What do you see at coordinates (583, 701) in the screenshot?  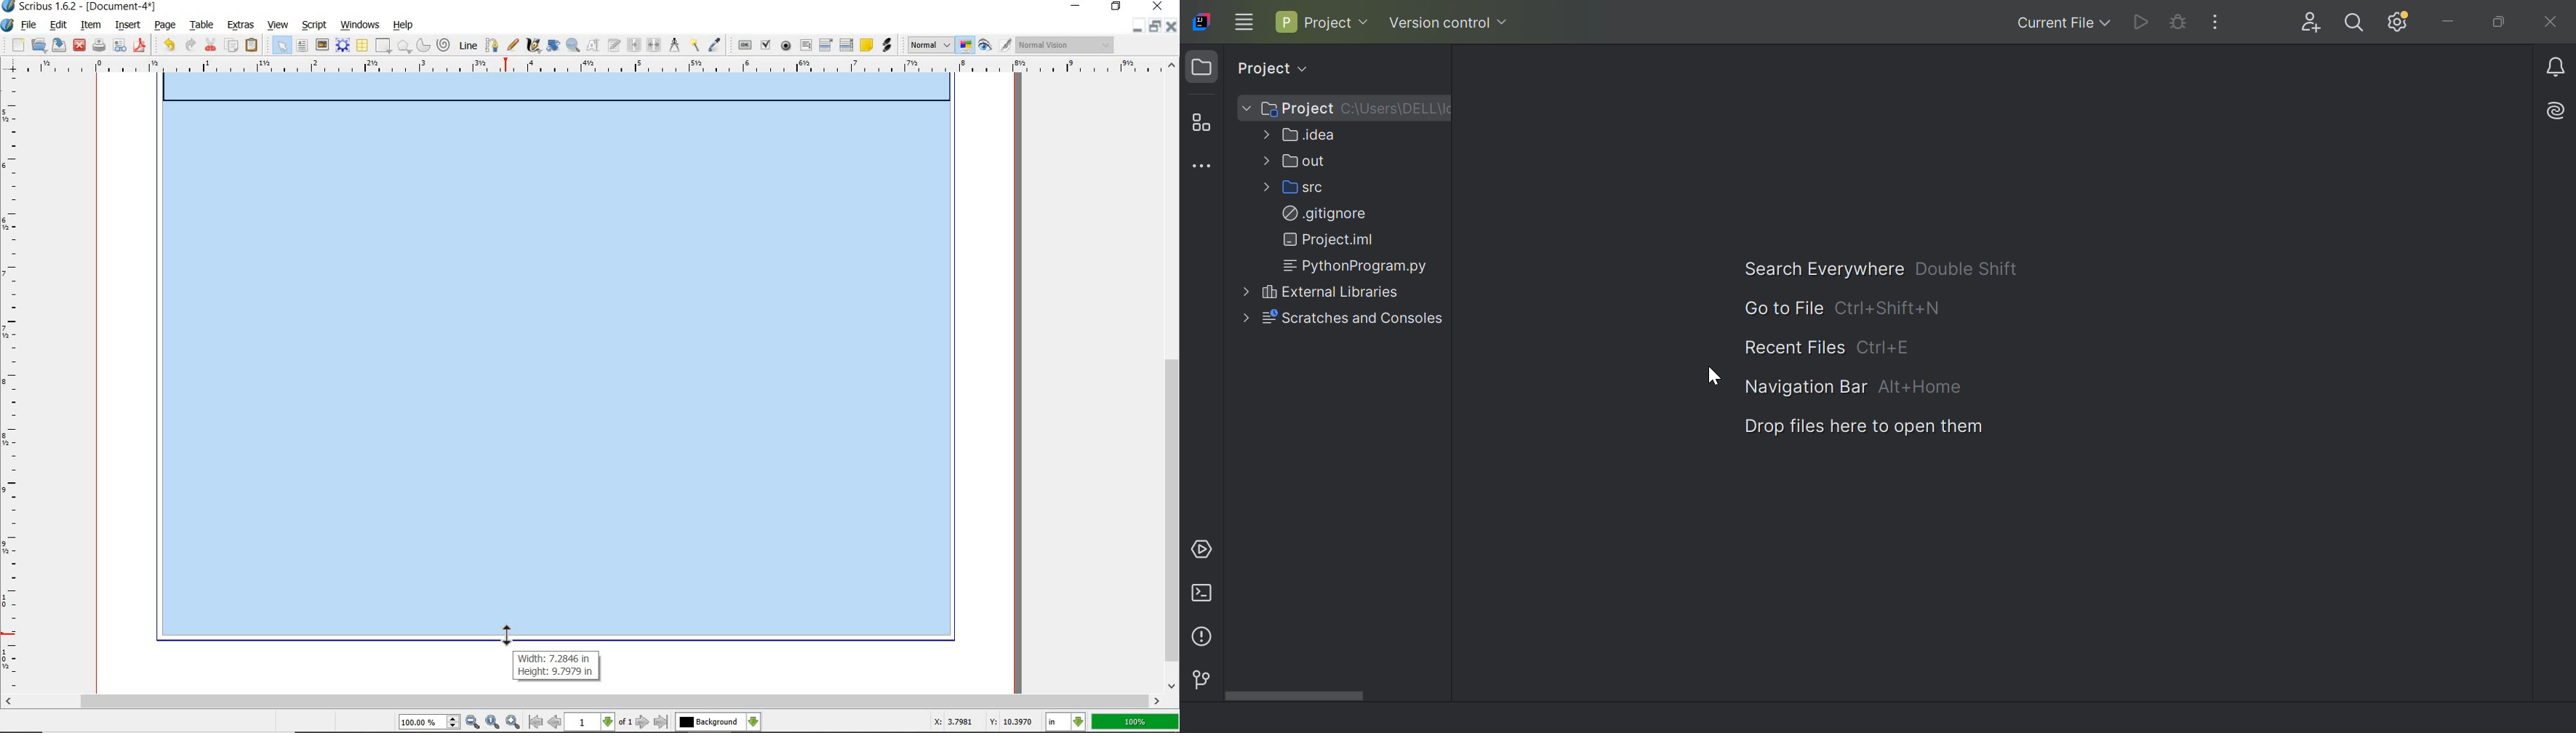 I see `scrollbar` at bounding box center [583, 701].